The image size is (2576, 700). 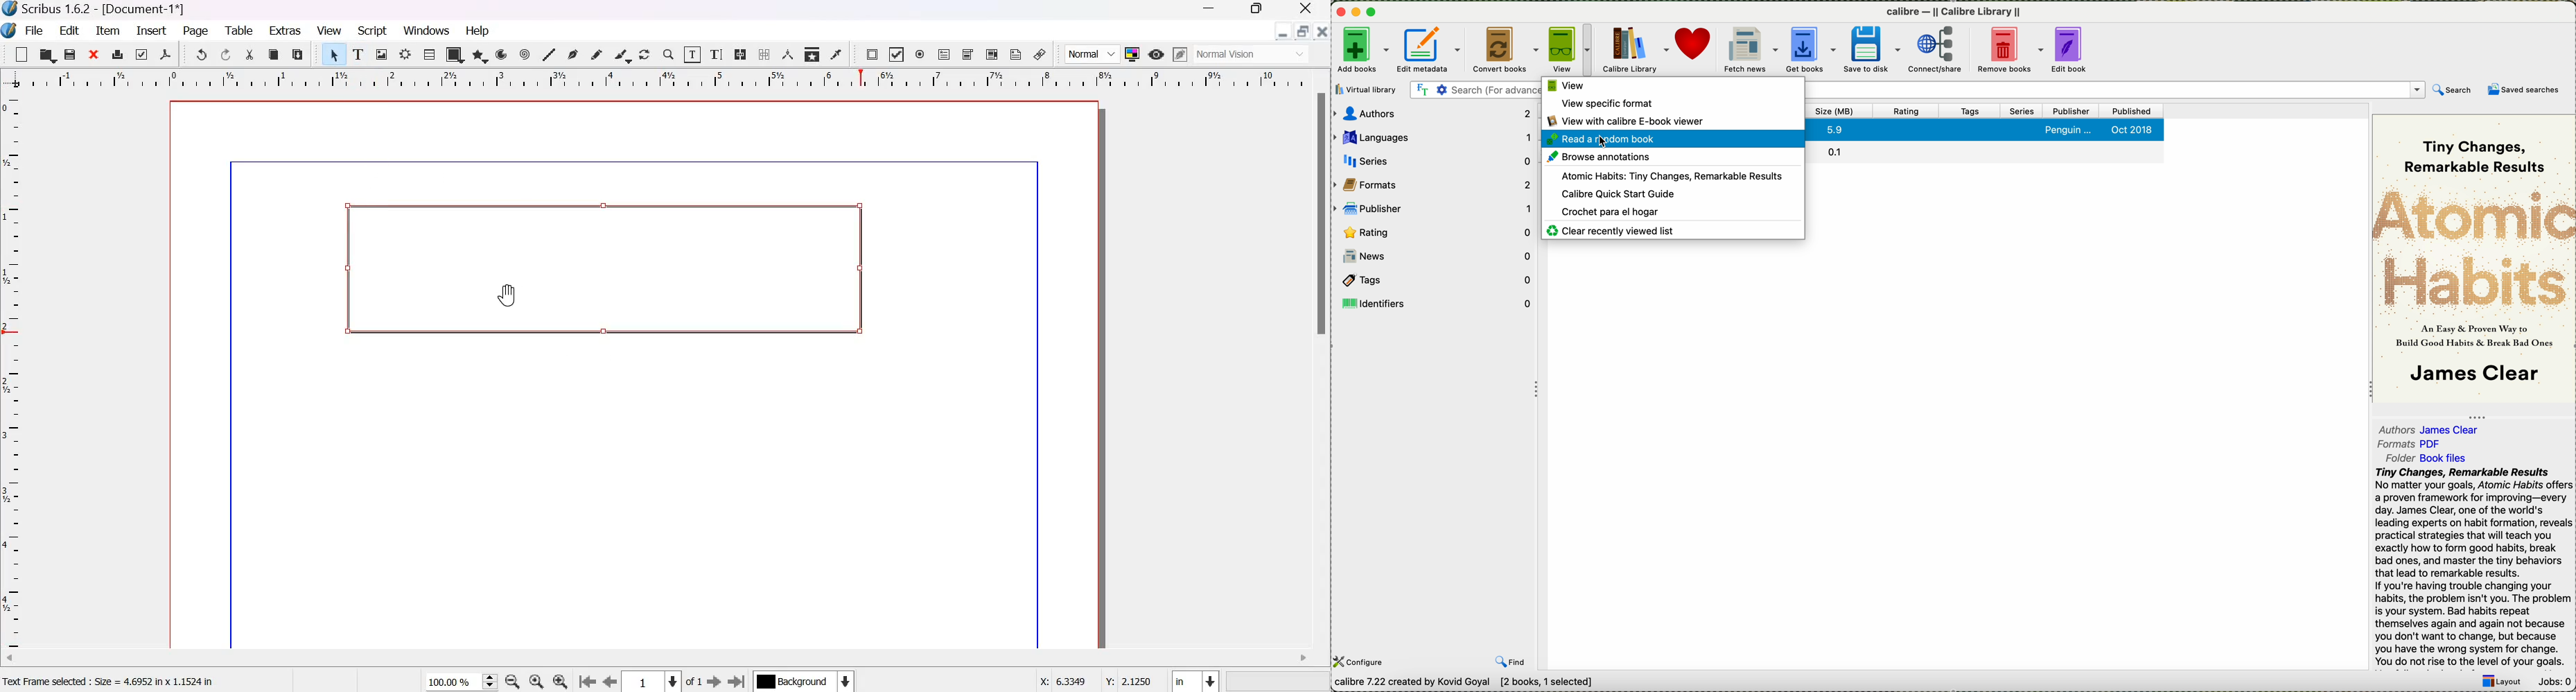 I want to click on browse annotations, so click(x=1608, y=158).